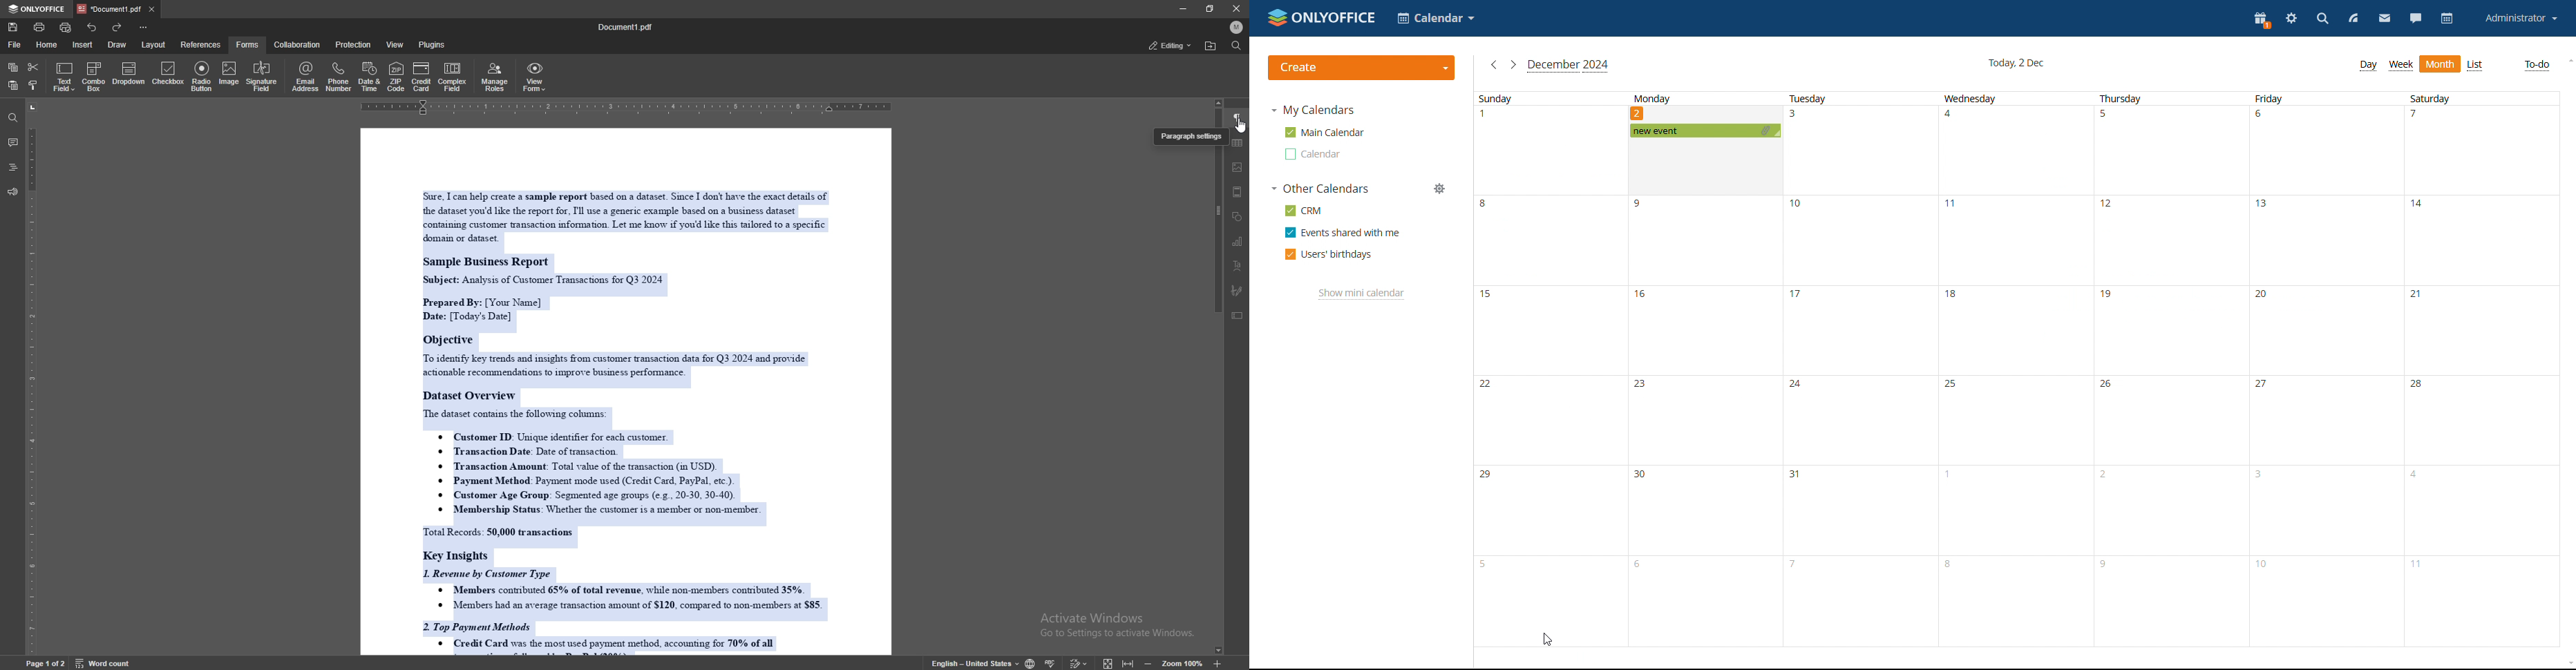 The height and width of the screenshot is (672, 2576). I want to click on shapes, so click(1238, 217).